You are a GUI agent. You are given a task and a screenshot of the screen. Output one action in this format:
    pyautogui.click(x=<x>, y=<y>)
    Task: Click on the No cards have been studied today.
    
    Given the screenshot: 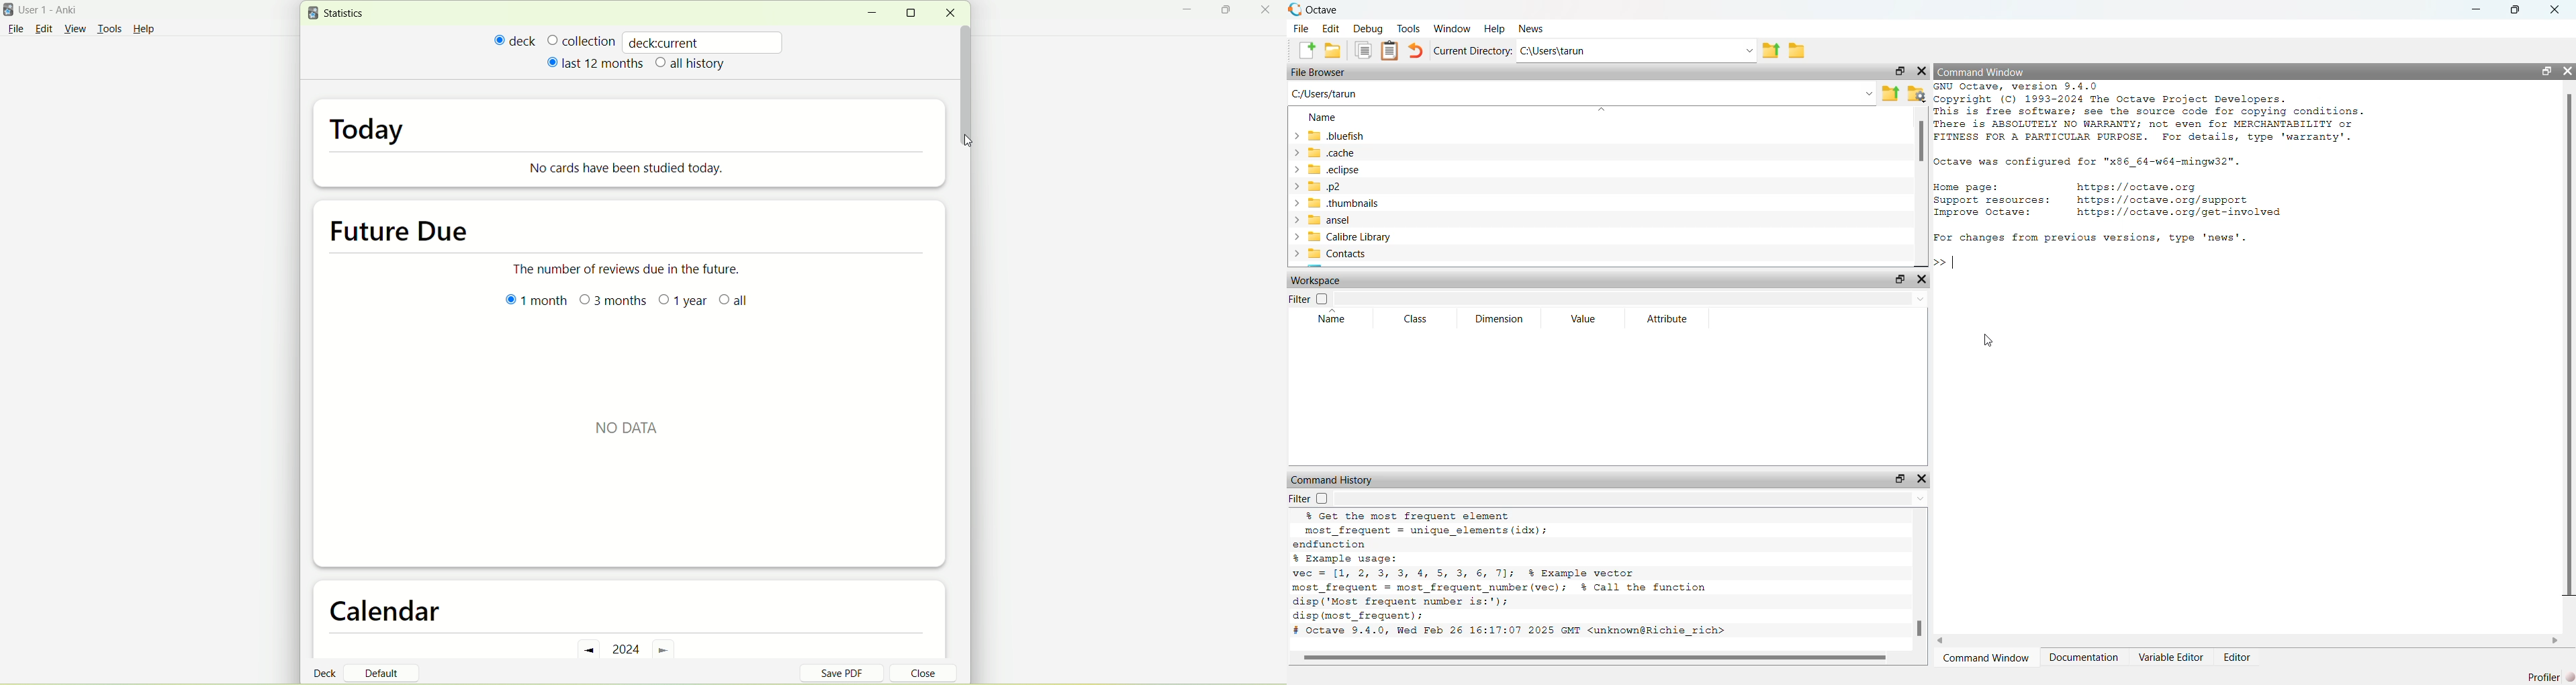 What is the action you would take?
    pyautogui.click(x=634, y=168)
    